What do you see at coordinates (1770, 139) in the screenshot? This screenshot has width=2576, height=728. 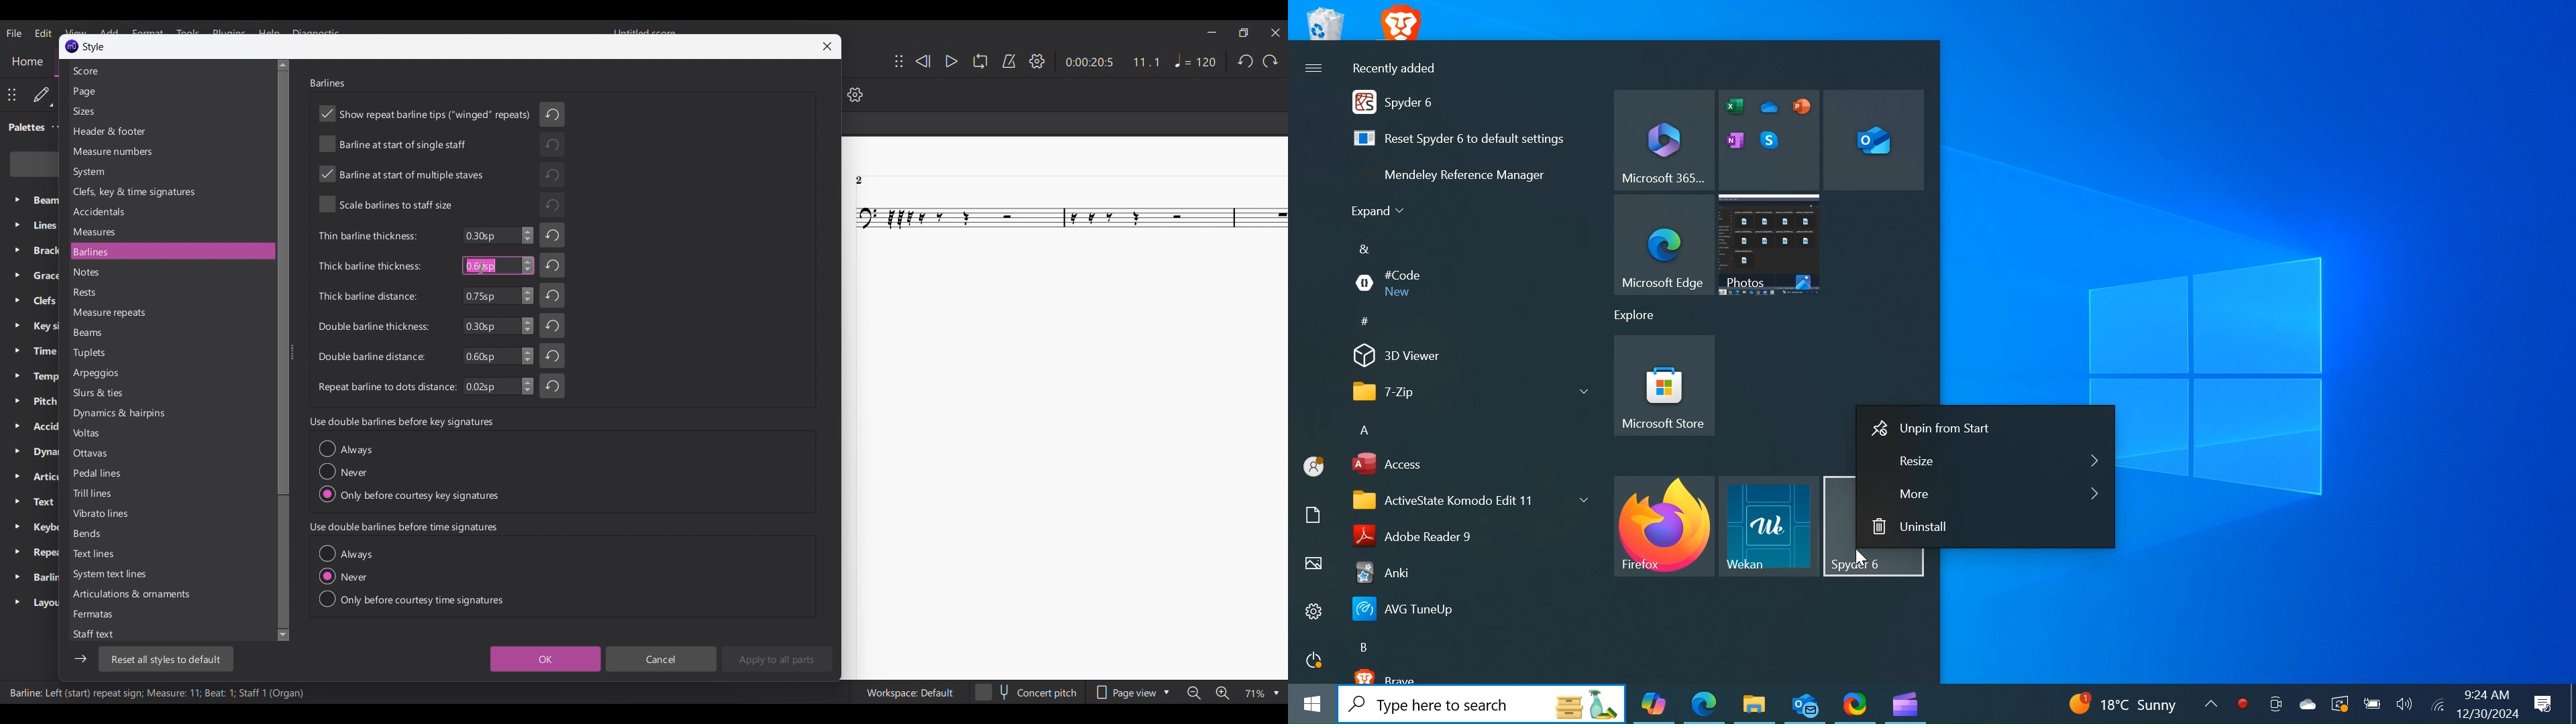 I see `Microsoft Editor` at bounding box center [1770, 139].